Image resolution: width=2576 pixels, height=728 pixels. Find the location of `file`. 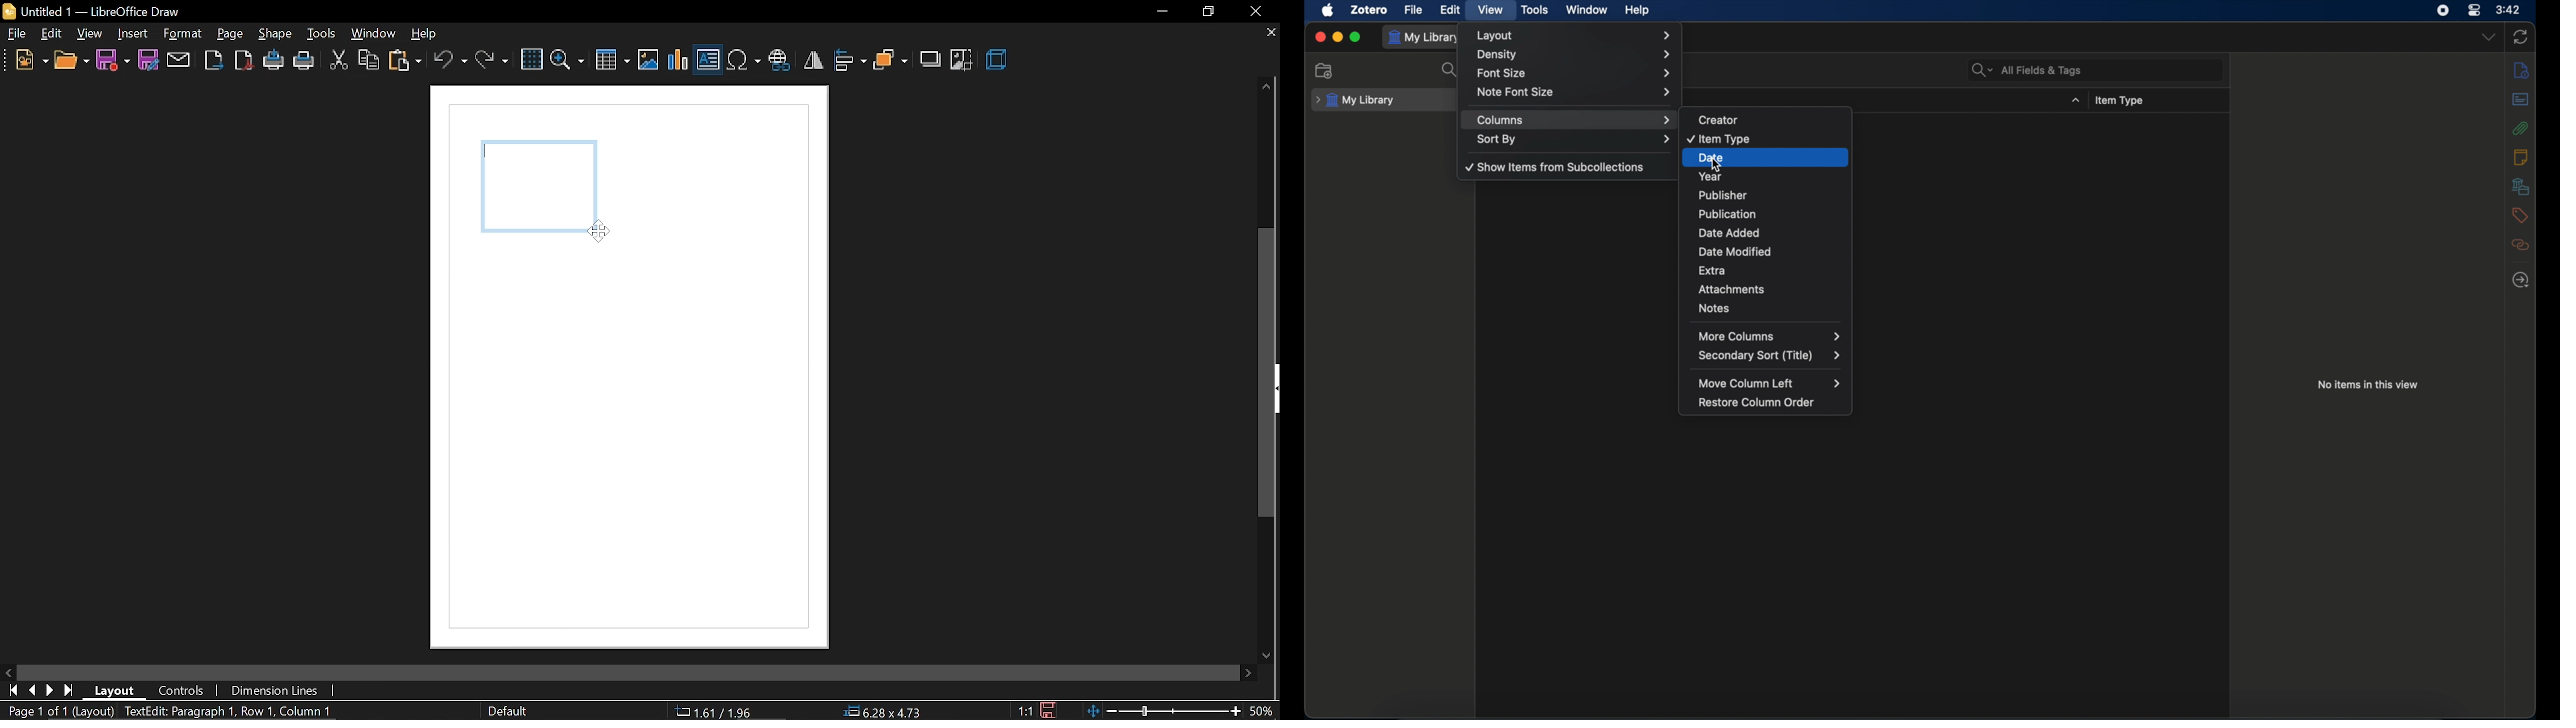

file is located at coordinates (18, 36).